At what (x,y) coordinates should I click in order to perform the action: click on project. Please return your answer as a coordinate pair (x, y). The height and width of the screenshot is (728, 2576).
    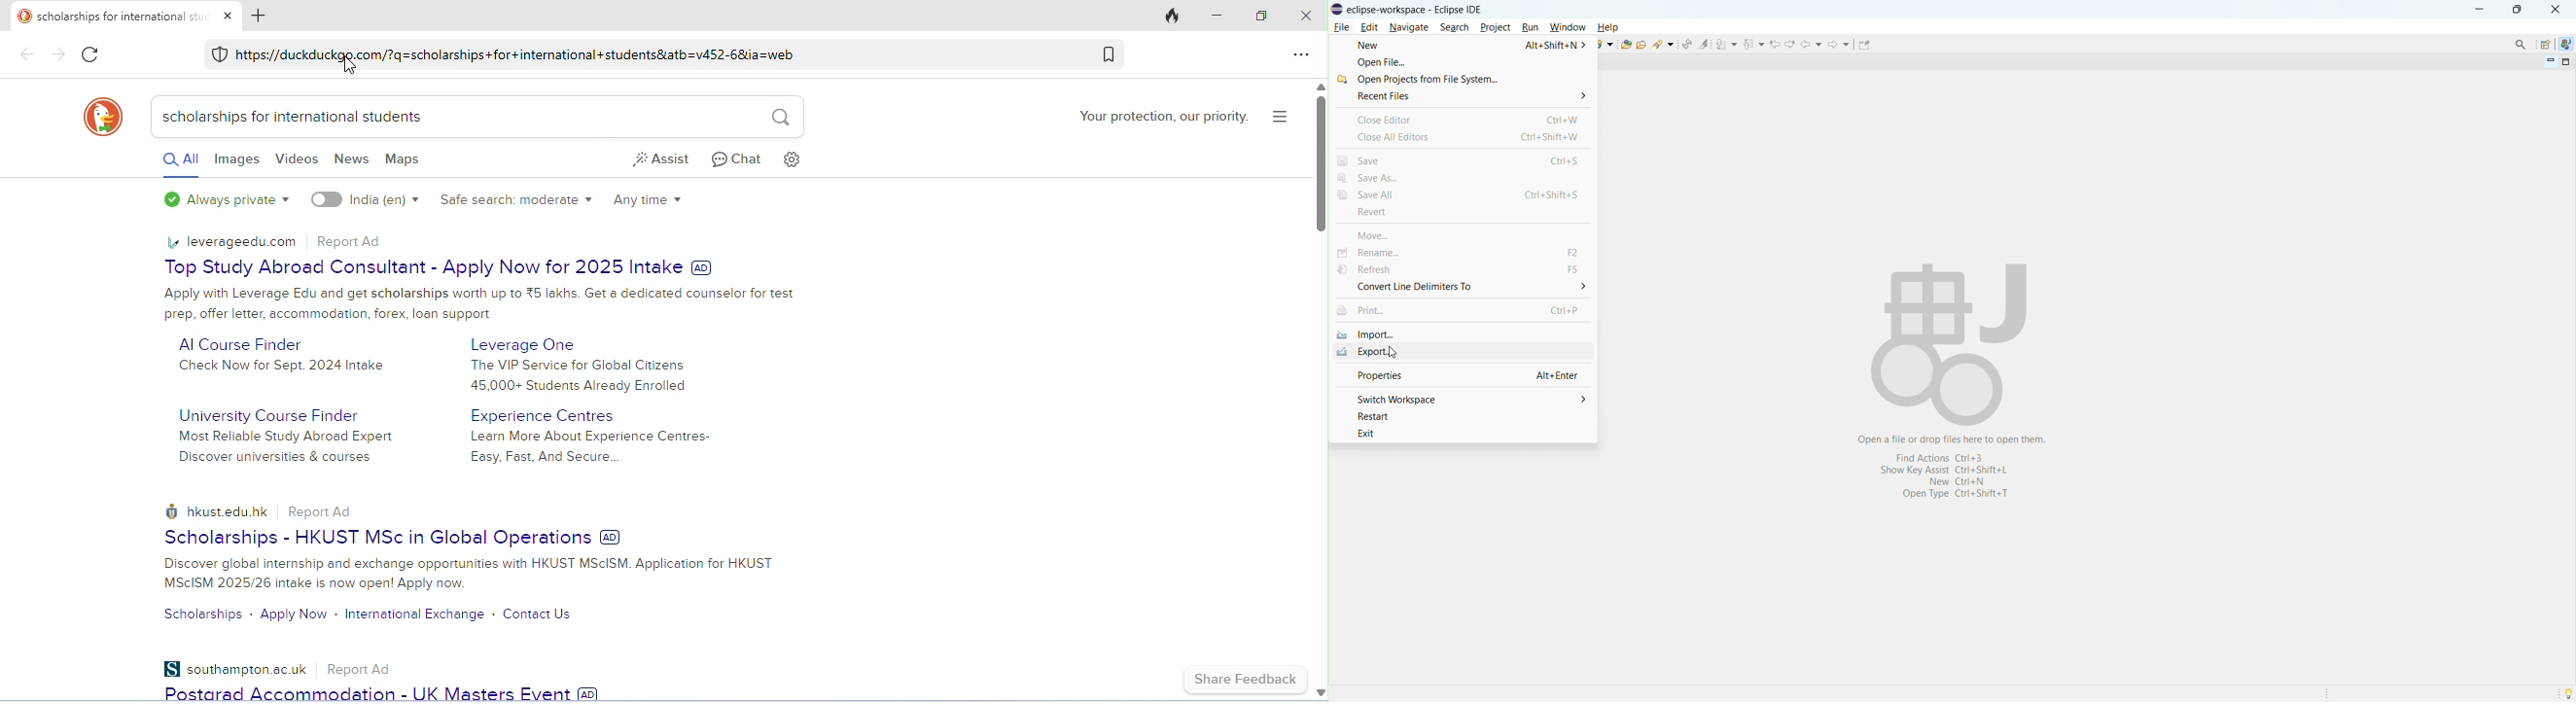
    Looking at the image, I should click on (1495, 27).